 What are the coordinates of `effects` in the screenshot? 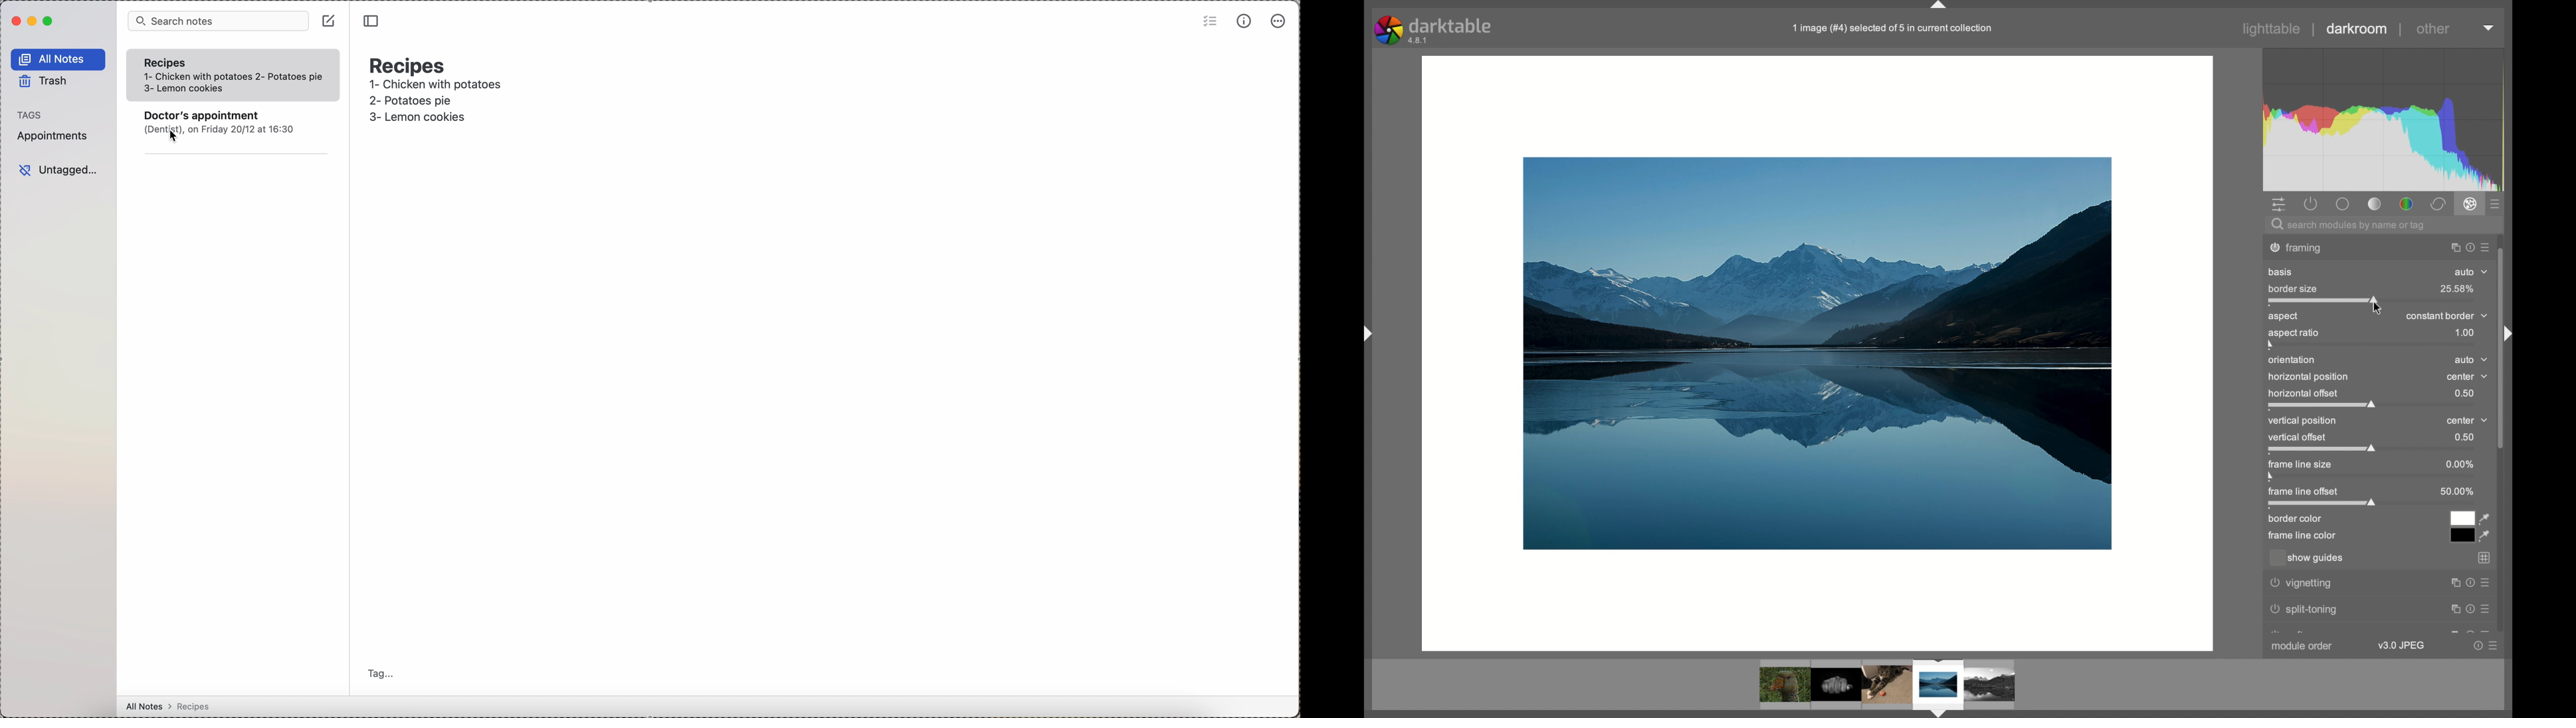 It's located at (2471, 203).